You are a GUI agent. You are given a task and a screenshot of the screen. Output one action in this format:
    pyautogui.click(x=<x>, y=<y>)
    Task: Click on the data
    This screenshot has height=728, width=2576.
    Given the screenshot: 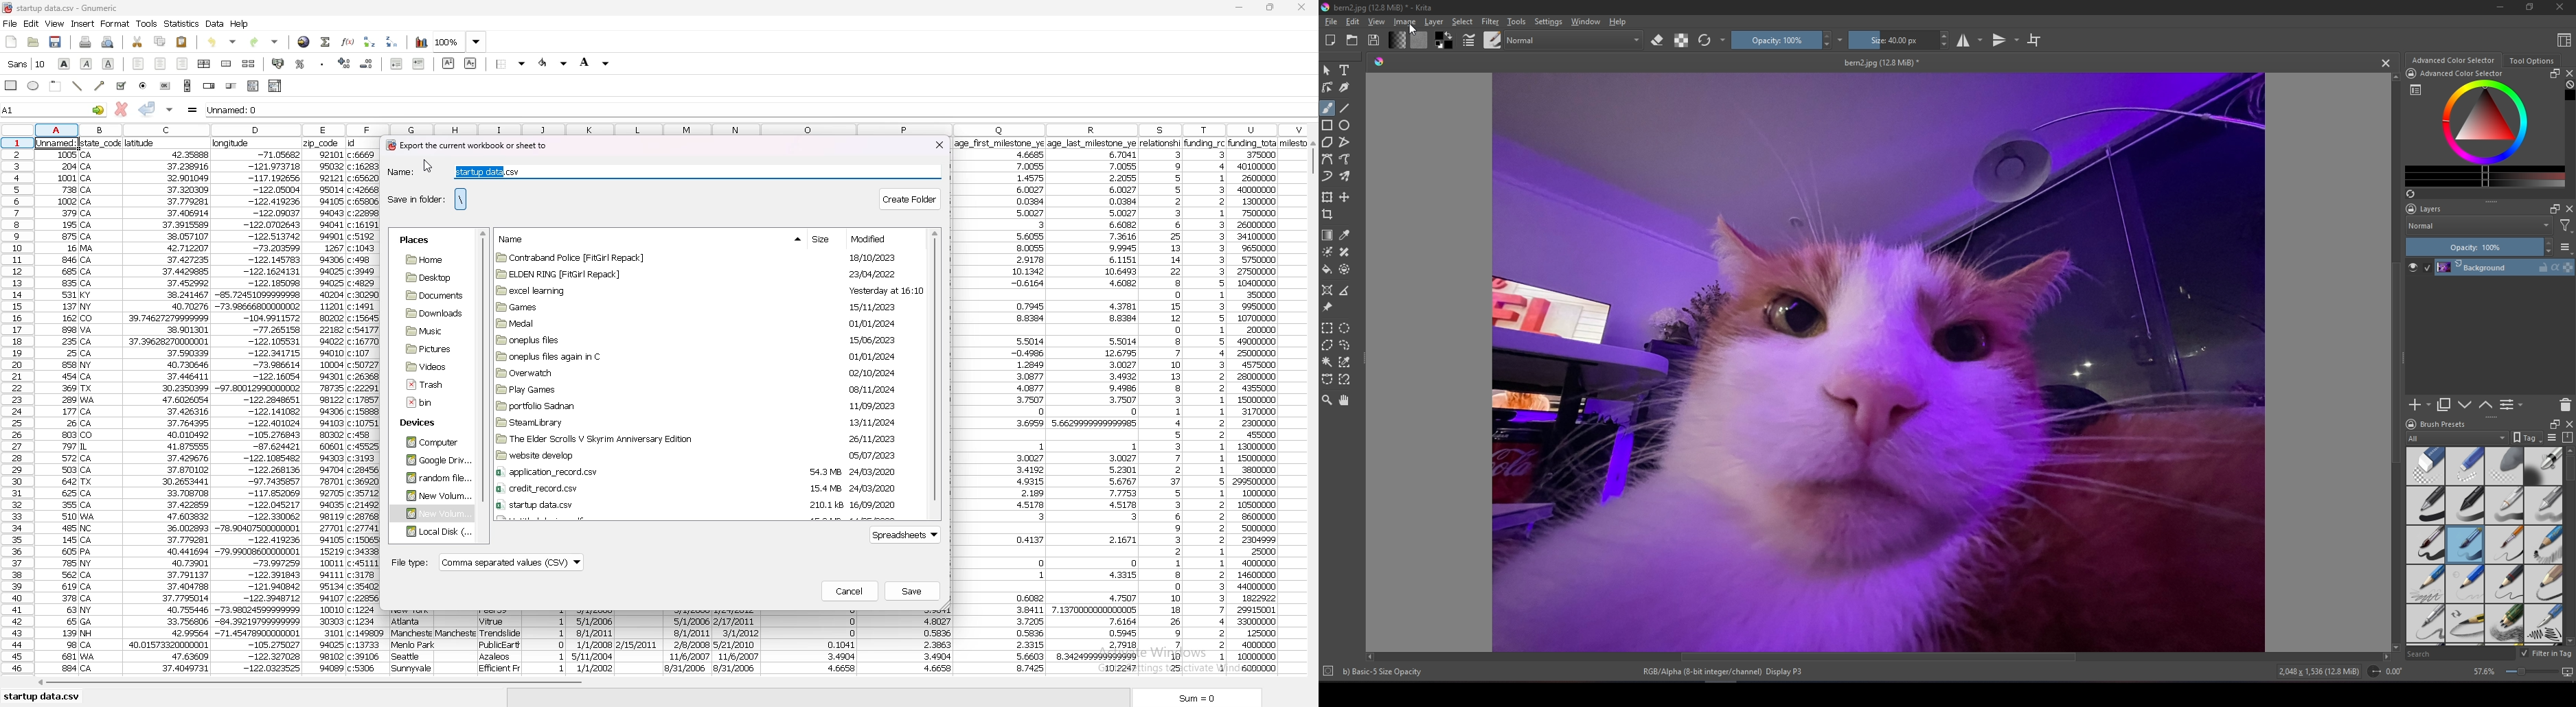 What is the action you would take?
    pyautogui.click(x=907, y=642)
    